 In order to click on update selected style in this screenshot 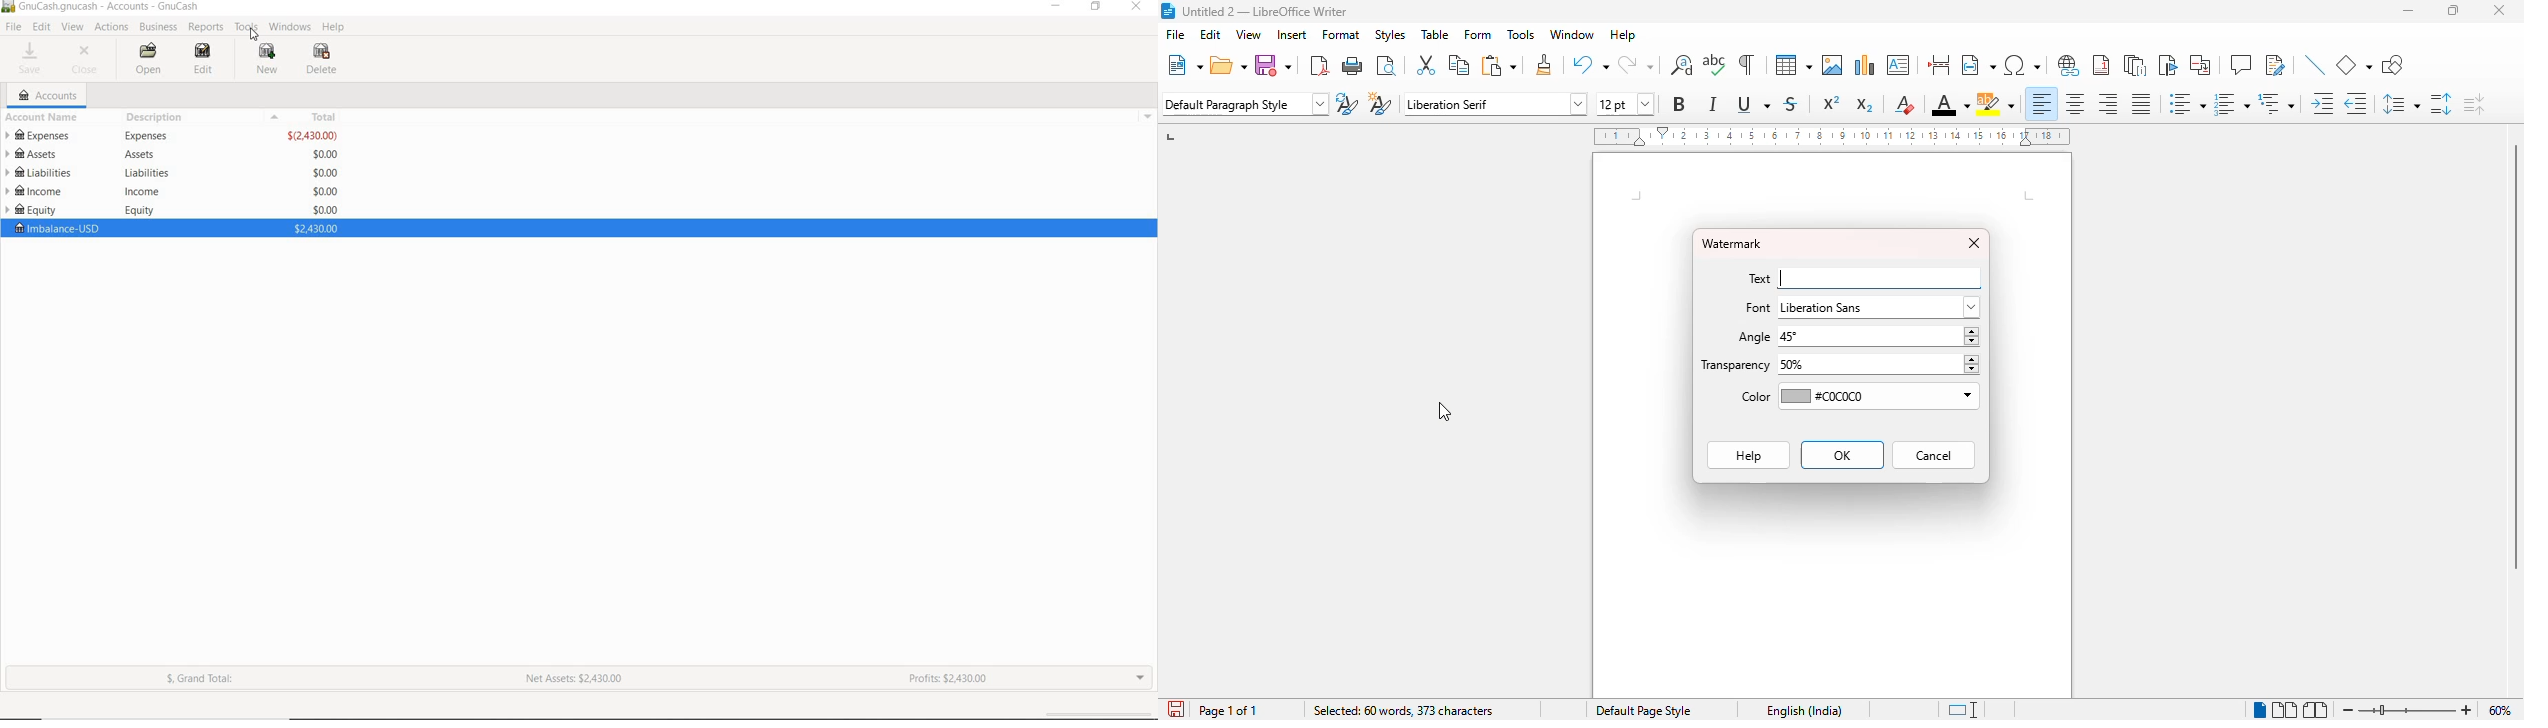, I will do `click(1346, 103)`.